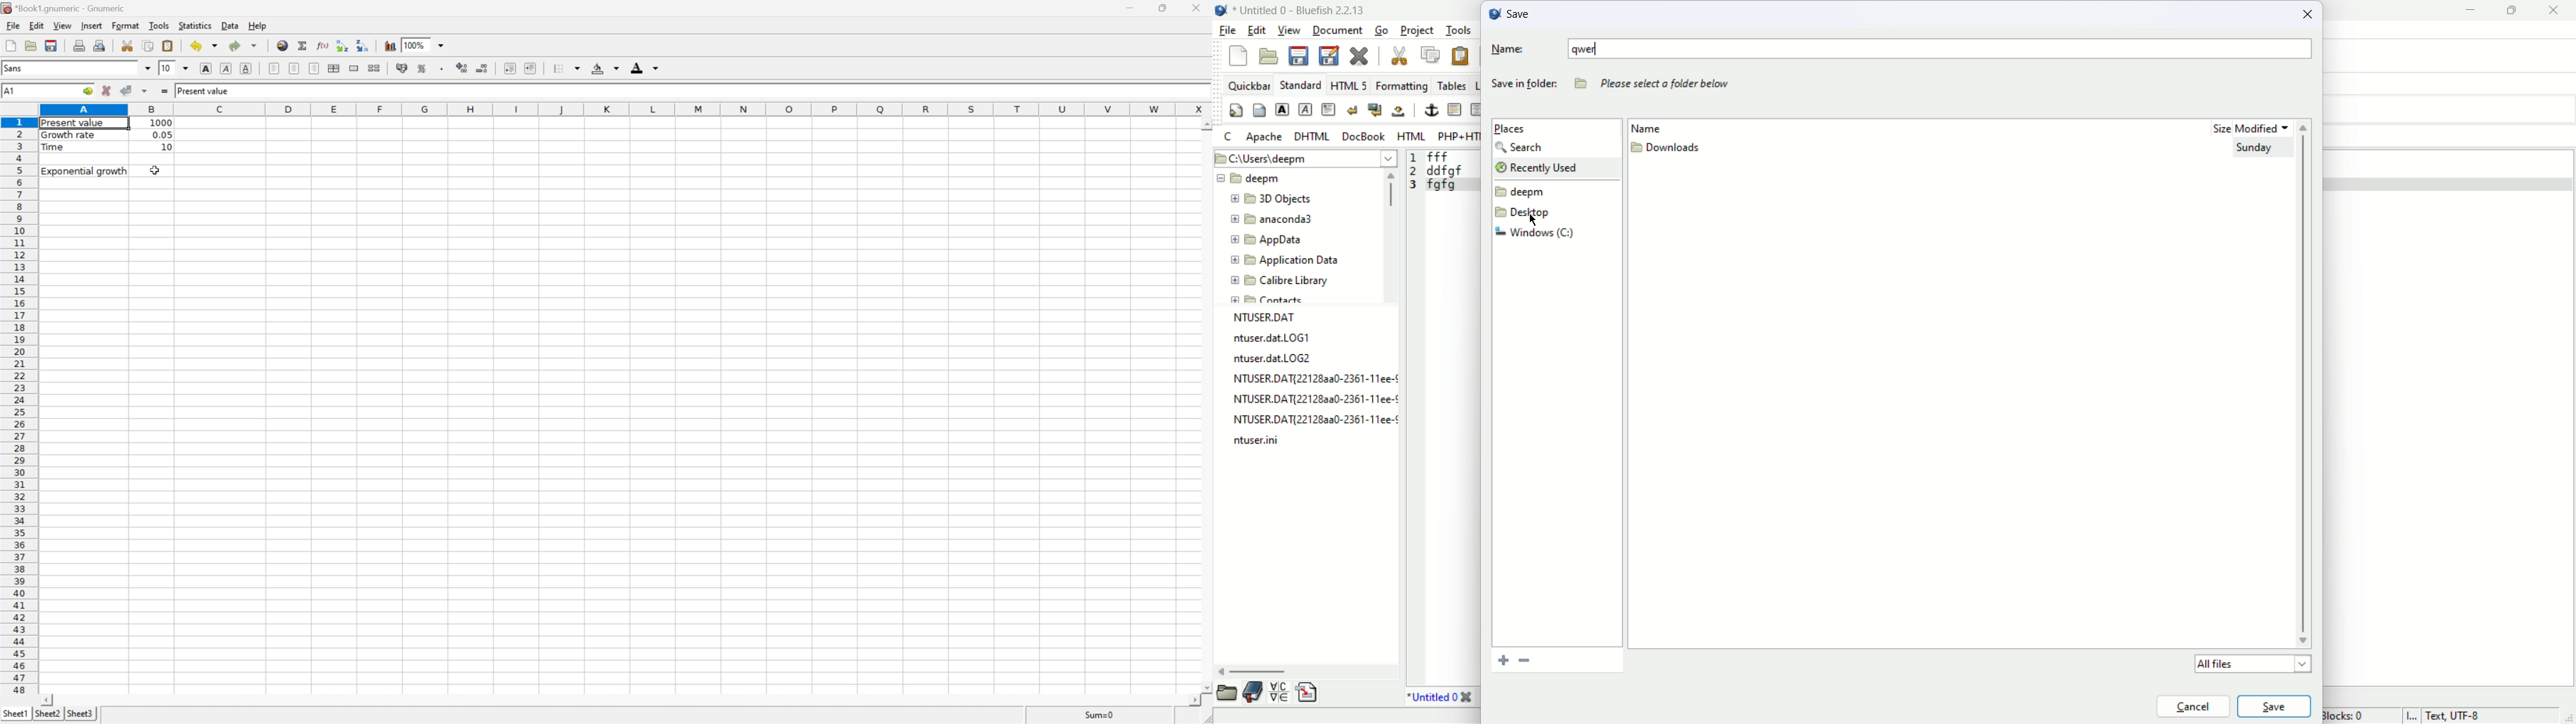 The image size is (2576, 728). I want to click on app, so click(1267, 239).